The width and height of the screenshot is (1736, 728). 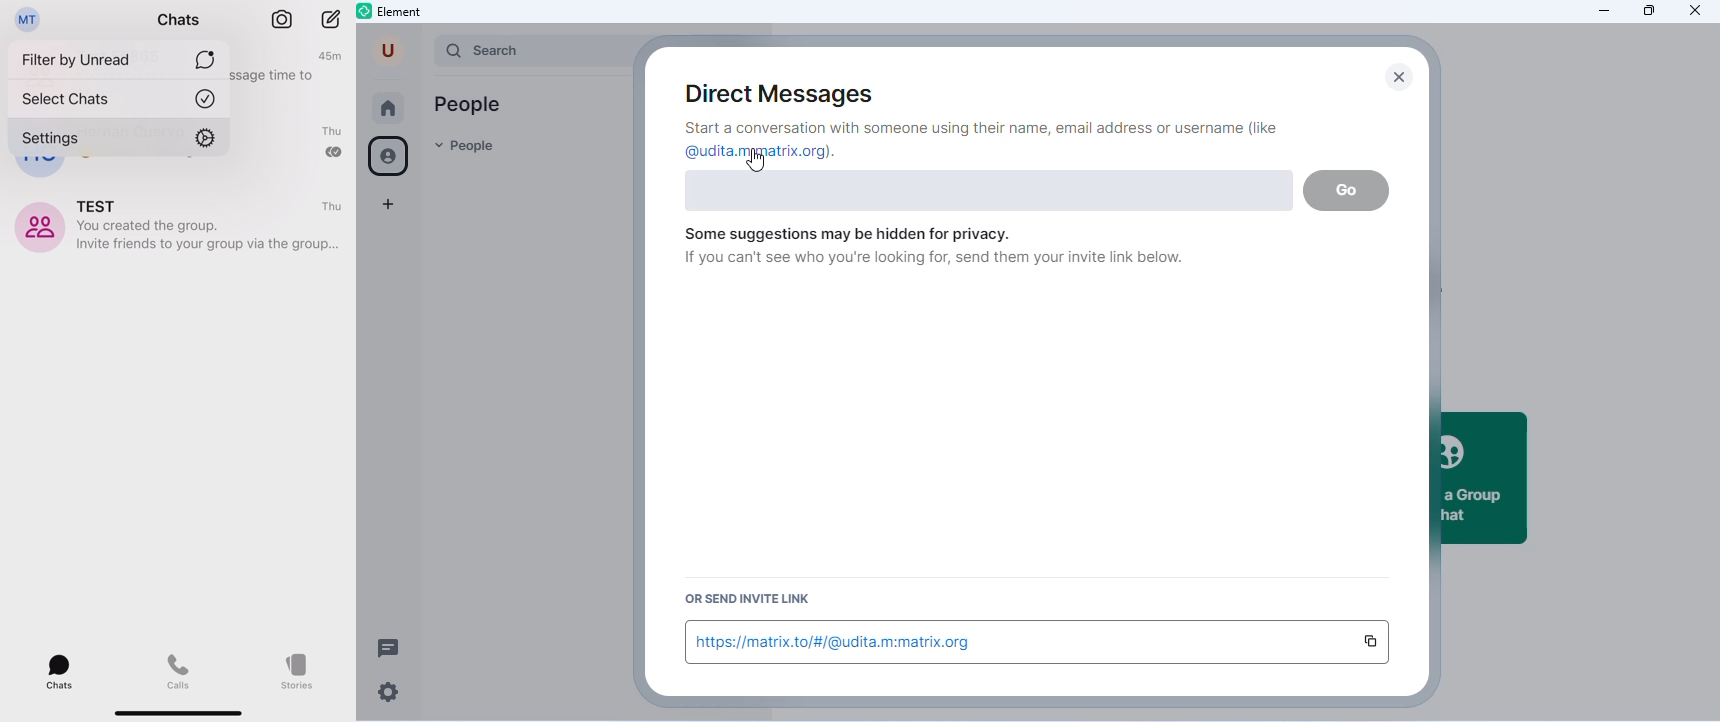 I want to click on or send invite link, so click(x=744, y=599).